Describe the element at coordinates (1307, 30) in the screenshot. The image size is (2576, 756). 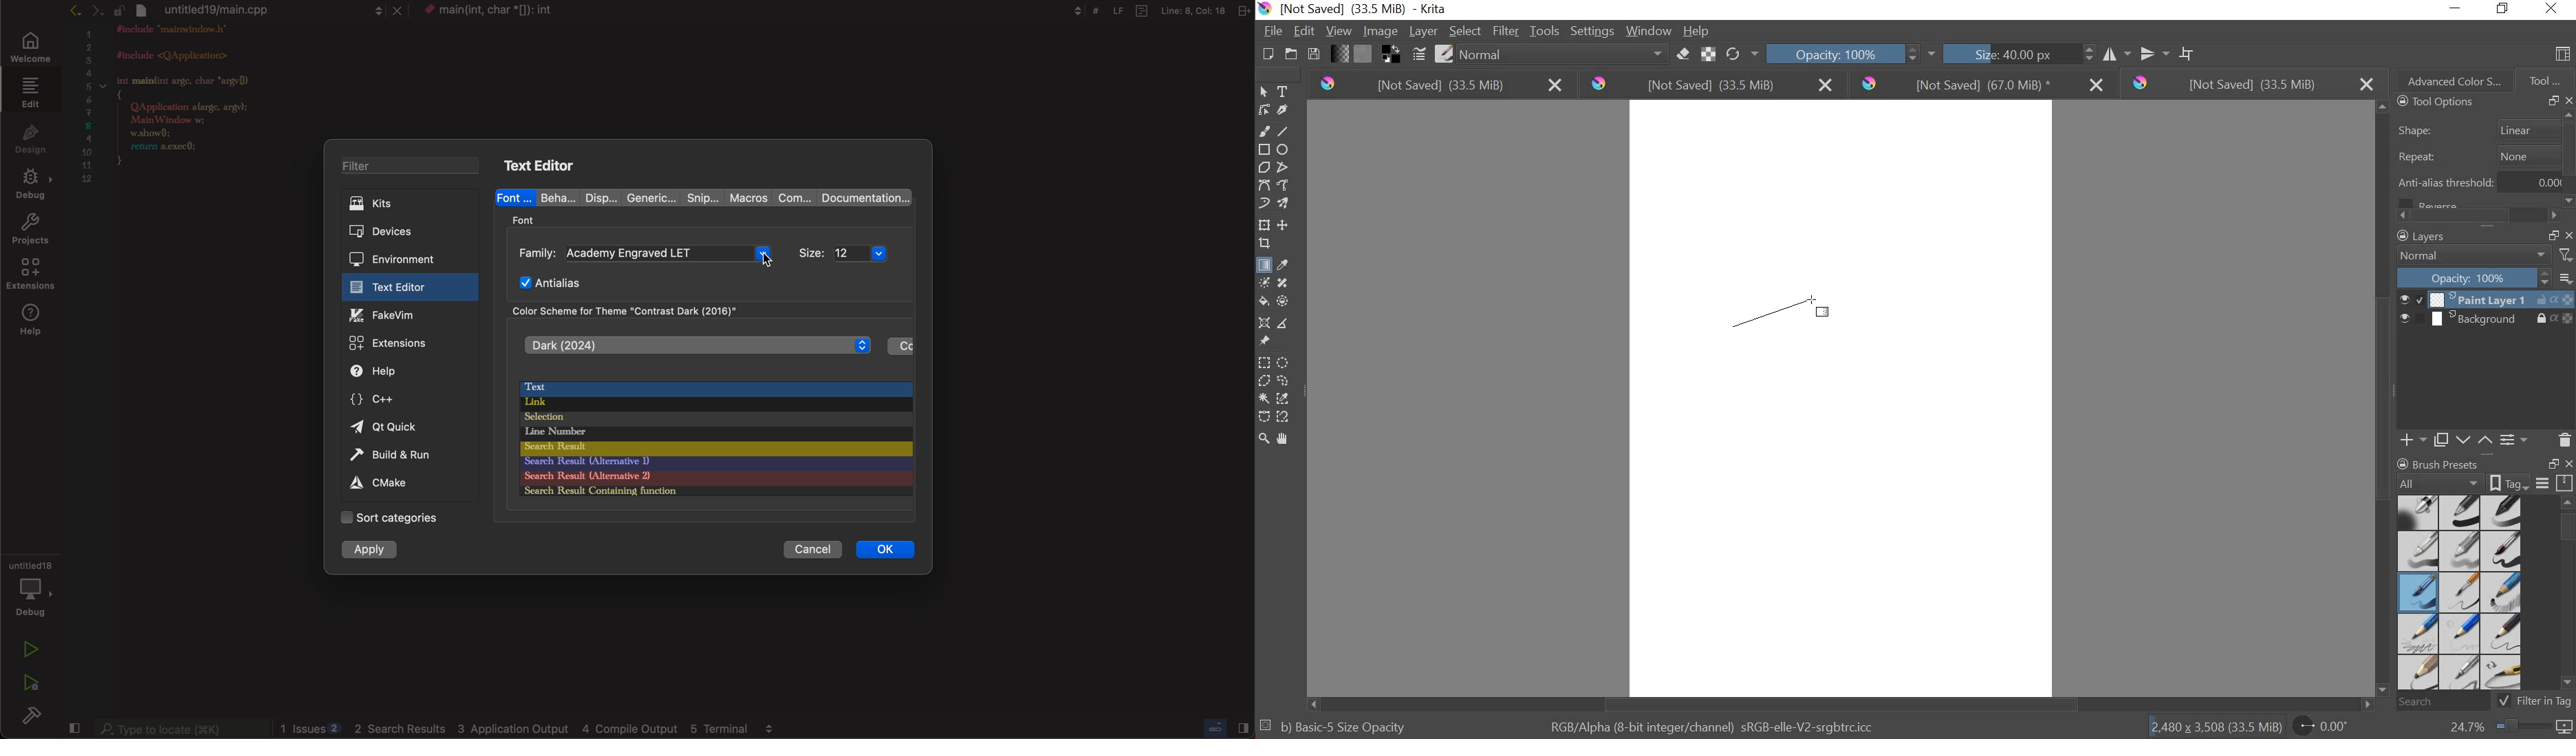
I see `EDIT` at that location.